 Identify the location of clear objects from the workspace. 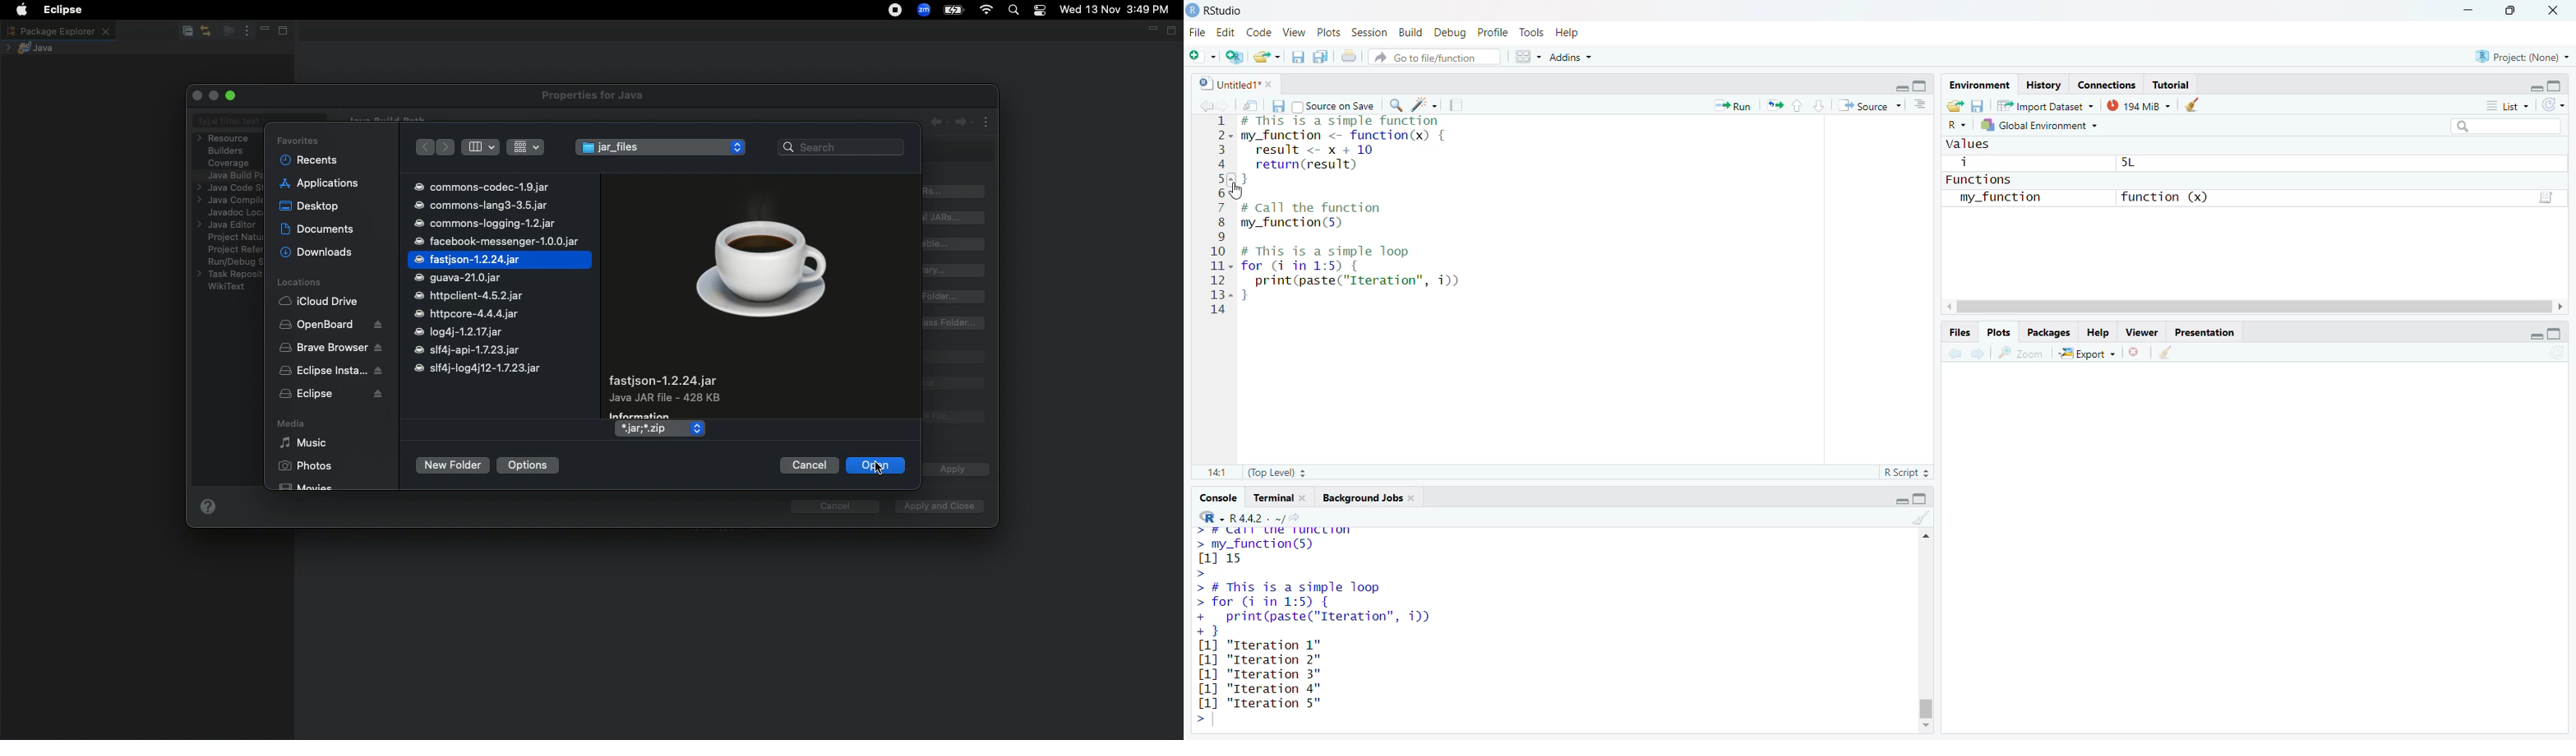
(2195, 106).